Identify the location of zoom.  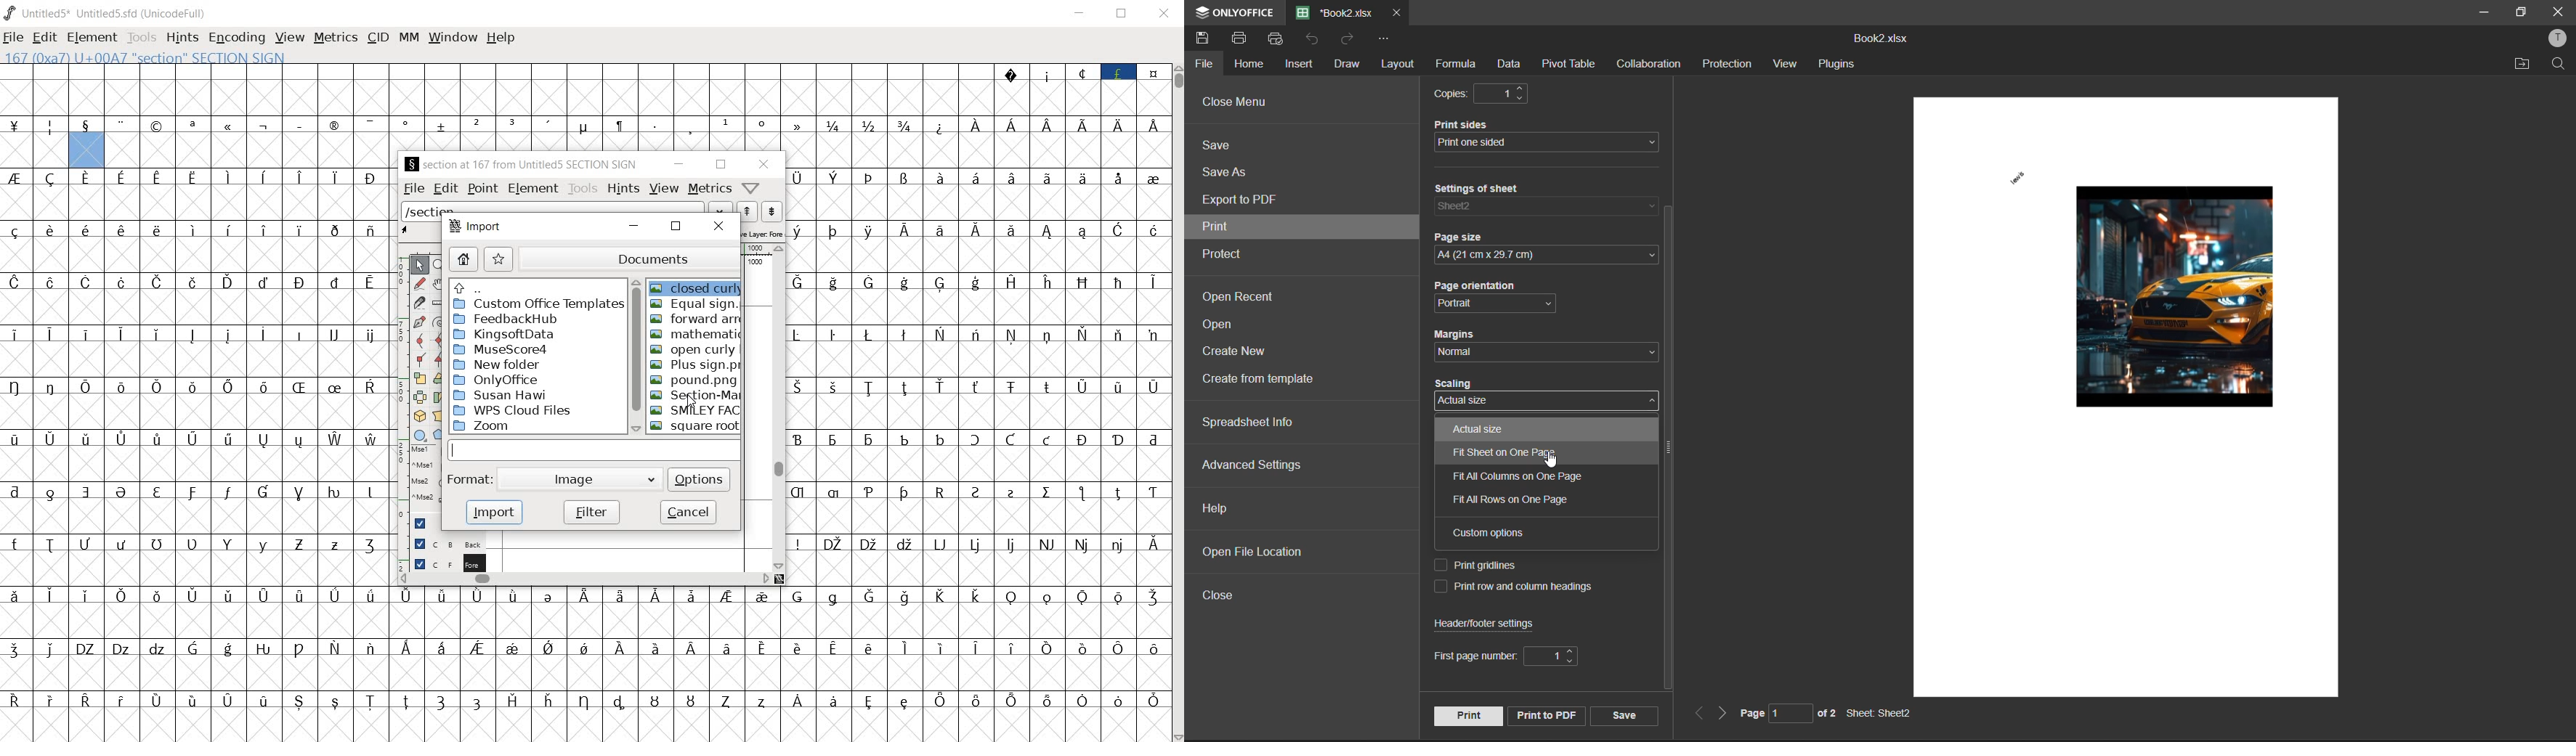
(486, 426).